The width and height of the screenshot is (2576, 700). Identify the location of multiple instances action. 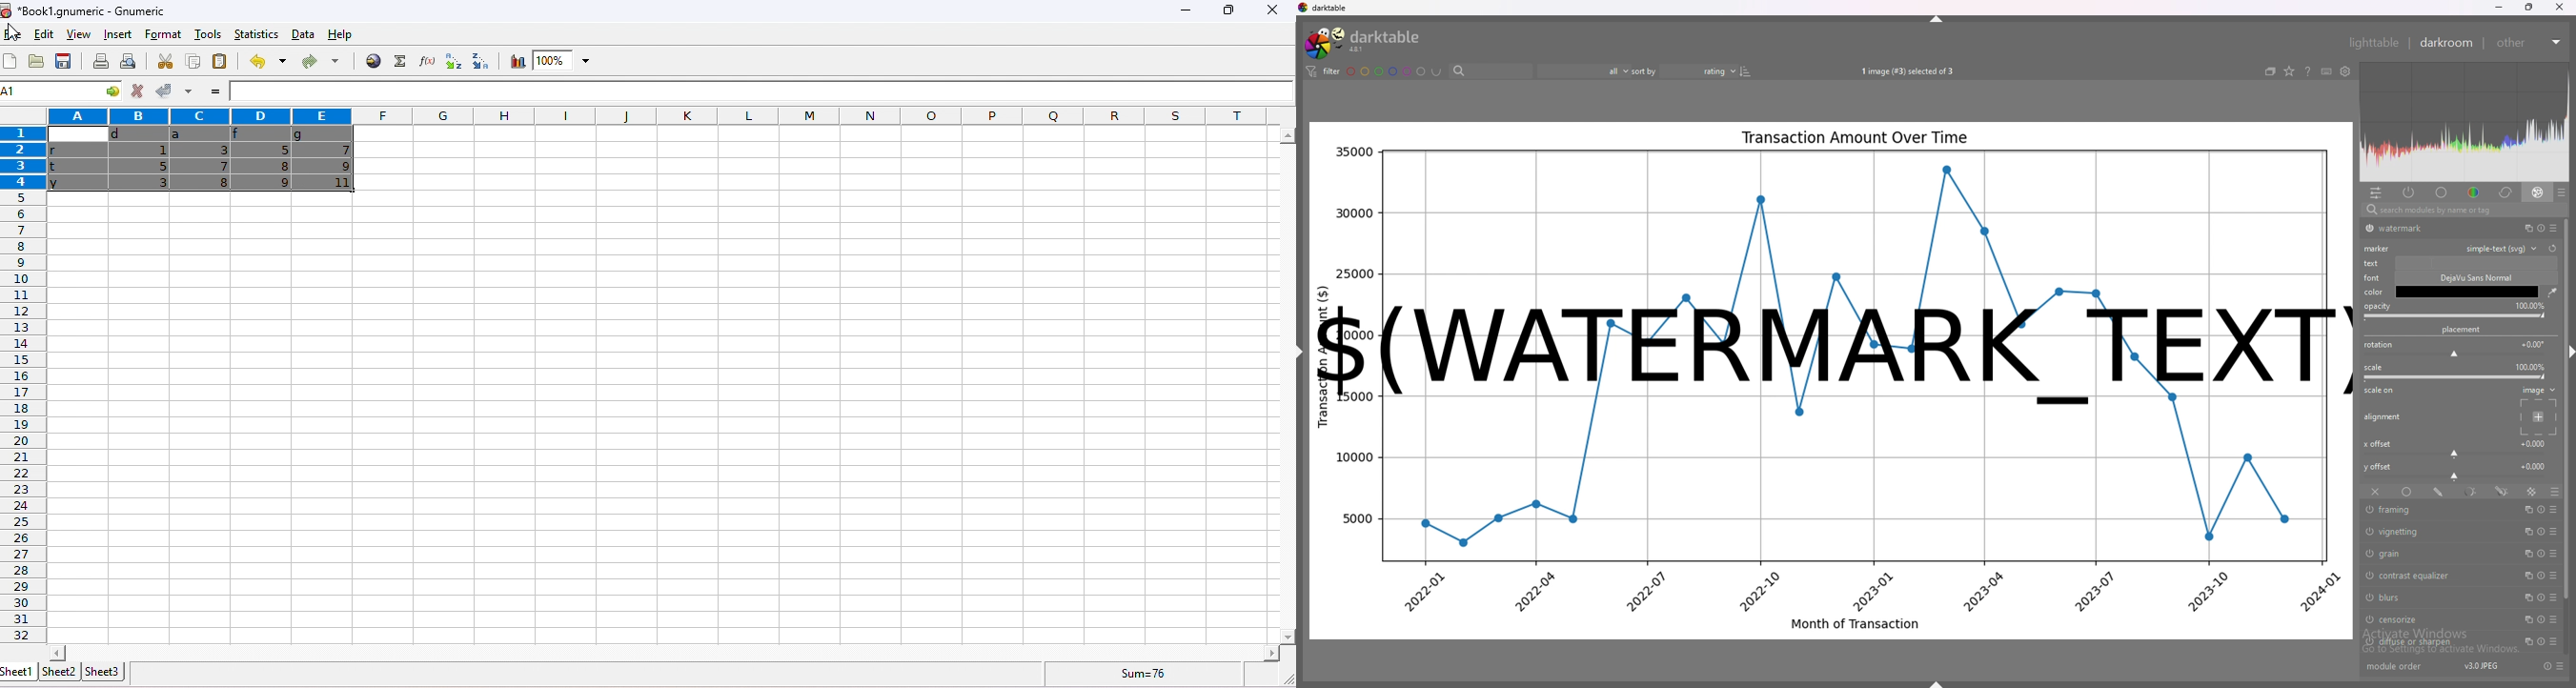
(2525, 619).